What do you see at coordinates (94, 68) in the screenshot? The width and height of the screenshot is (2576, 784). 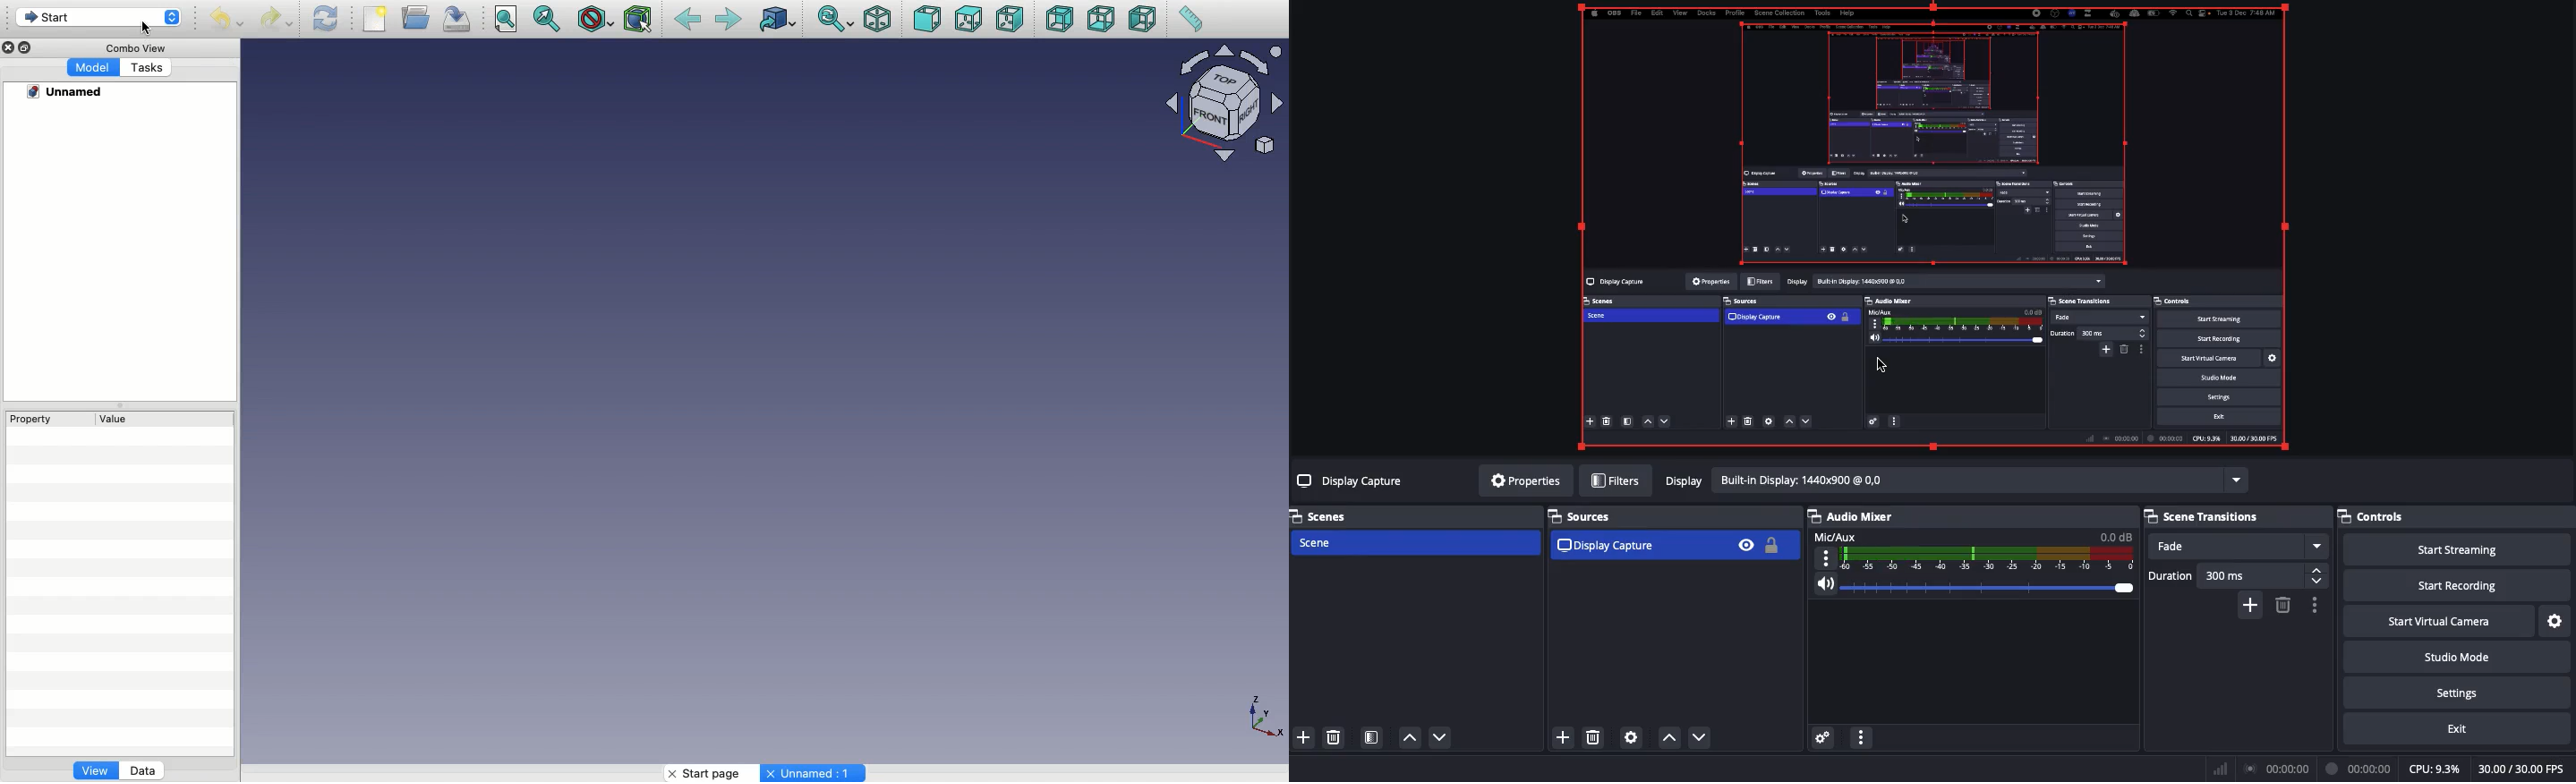 I see `Model` at bounding box center [94, 68].